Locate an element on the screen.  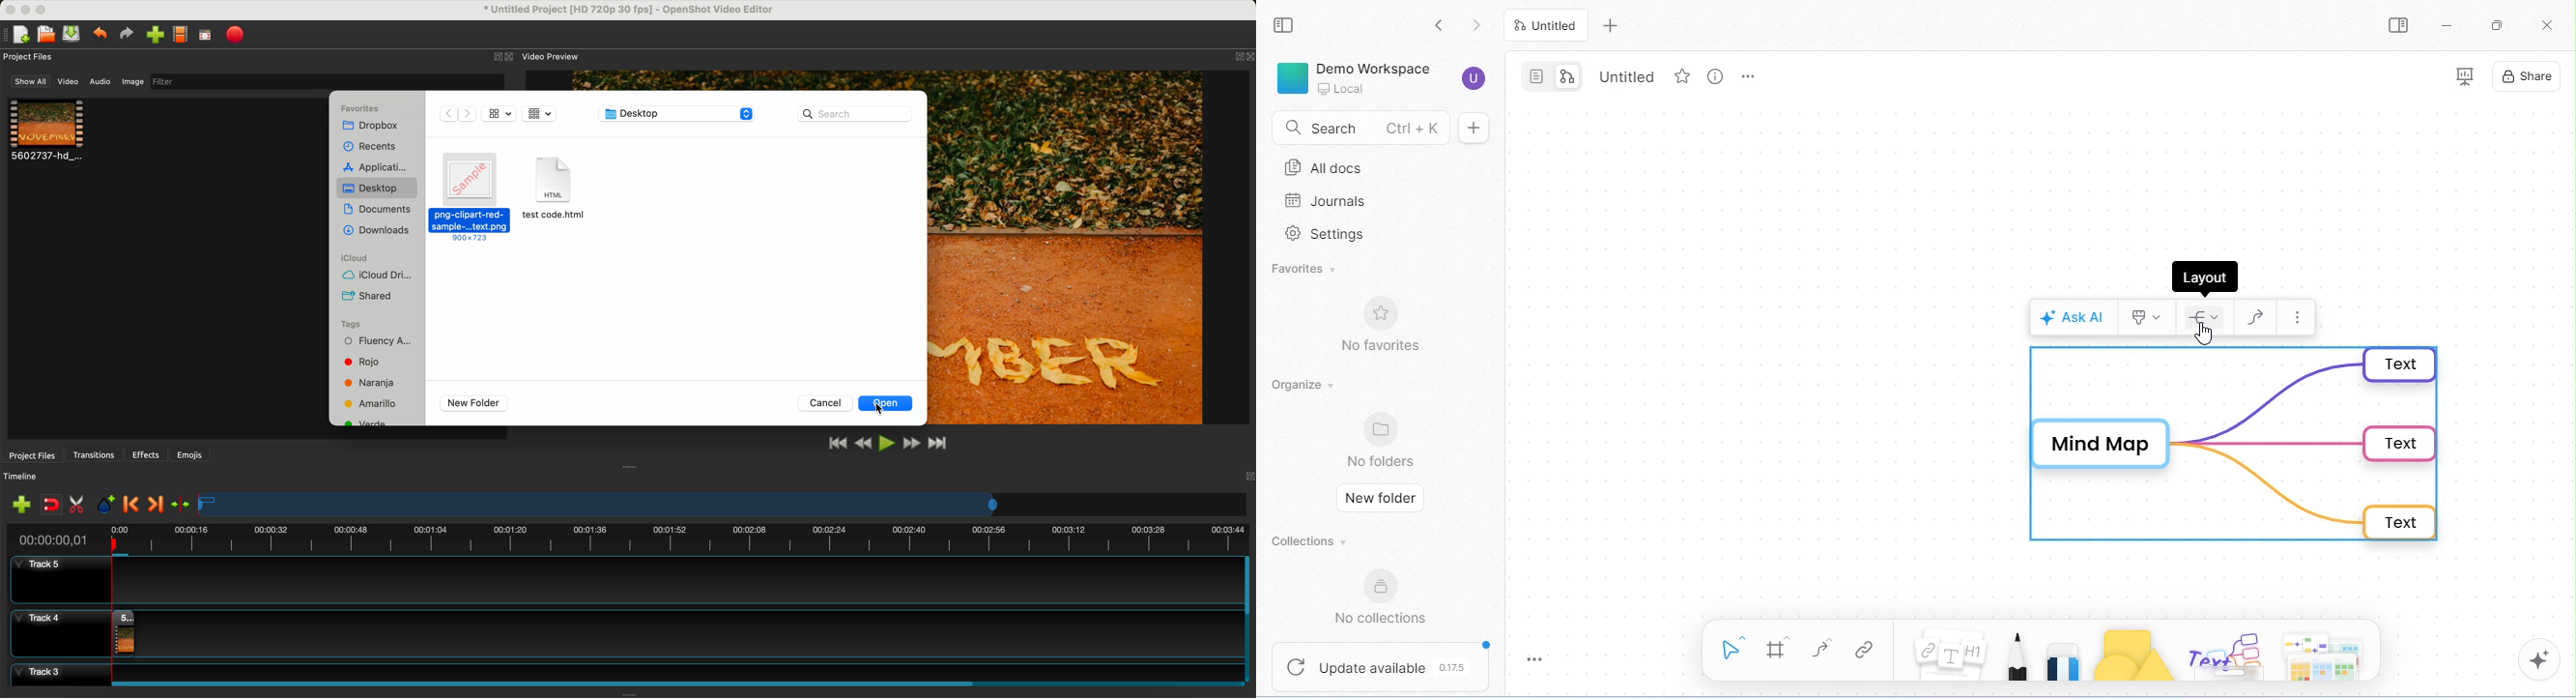
new folder is located at coordinates (474, 403).